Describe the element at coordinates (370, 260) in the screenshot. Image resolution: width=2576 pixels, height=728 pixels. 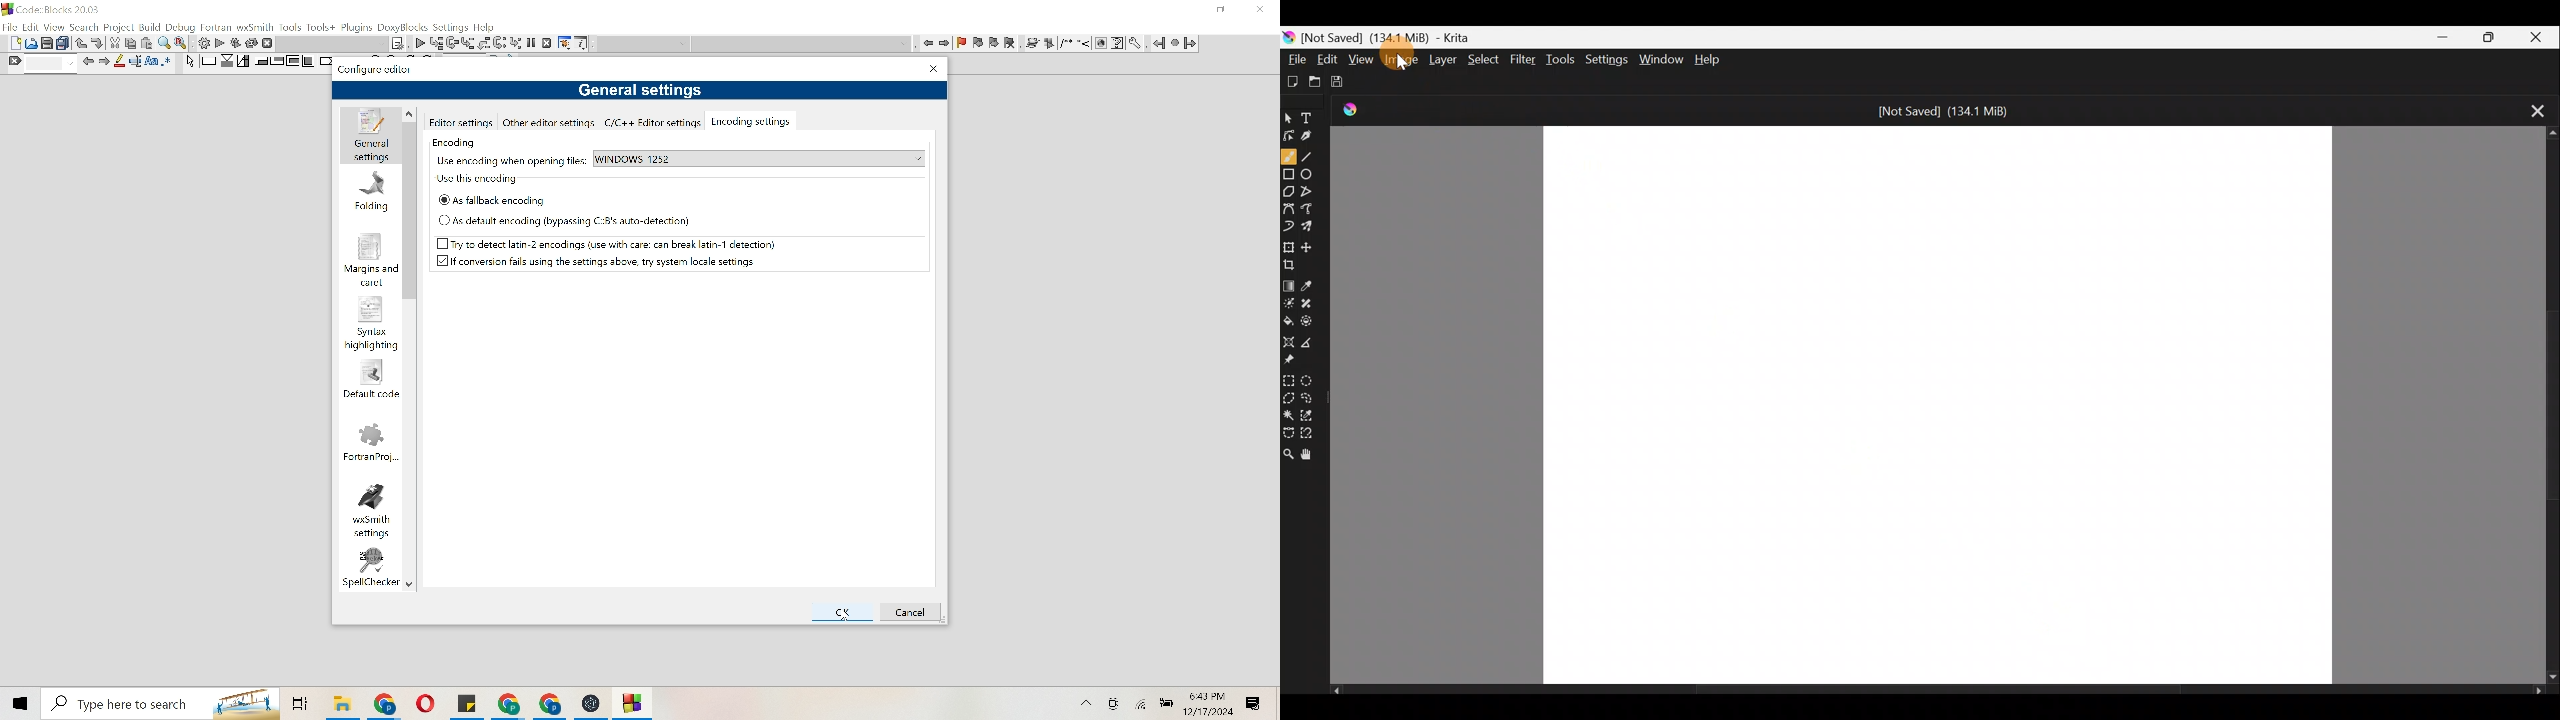
I see `Margins and carel` at that location.